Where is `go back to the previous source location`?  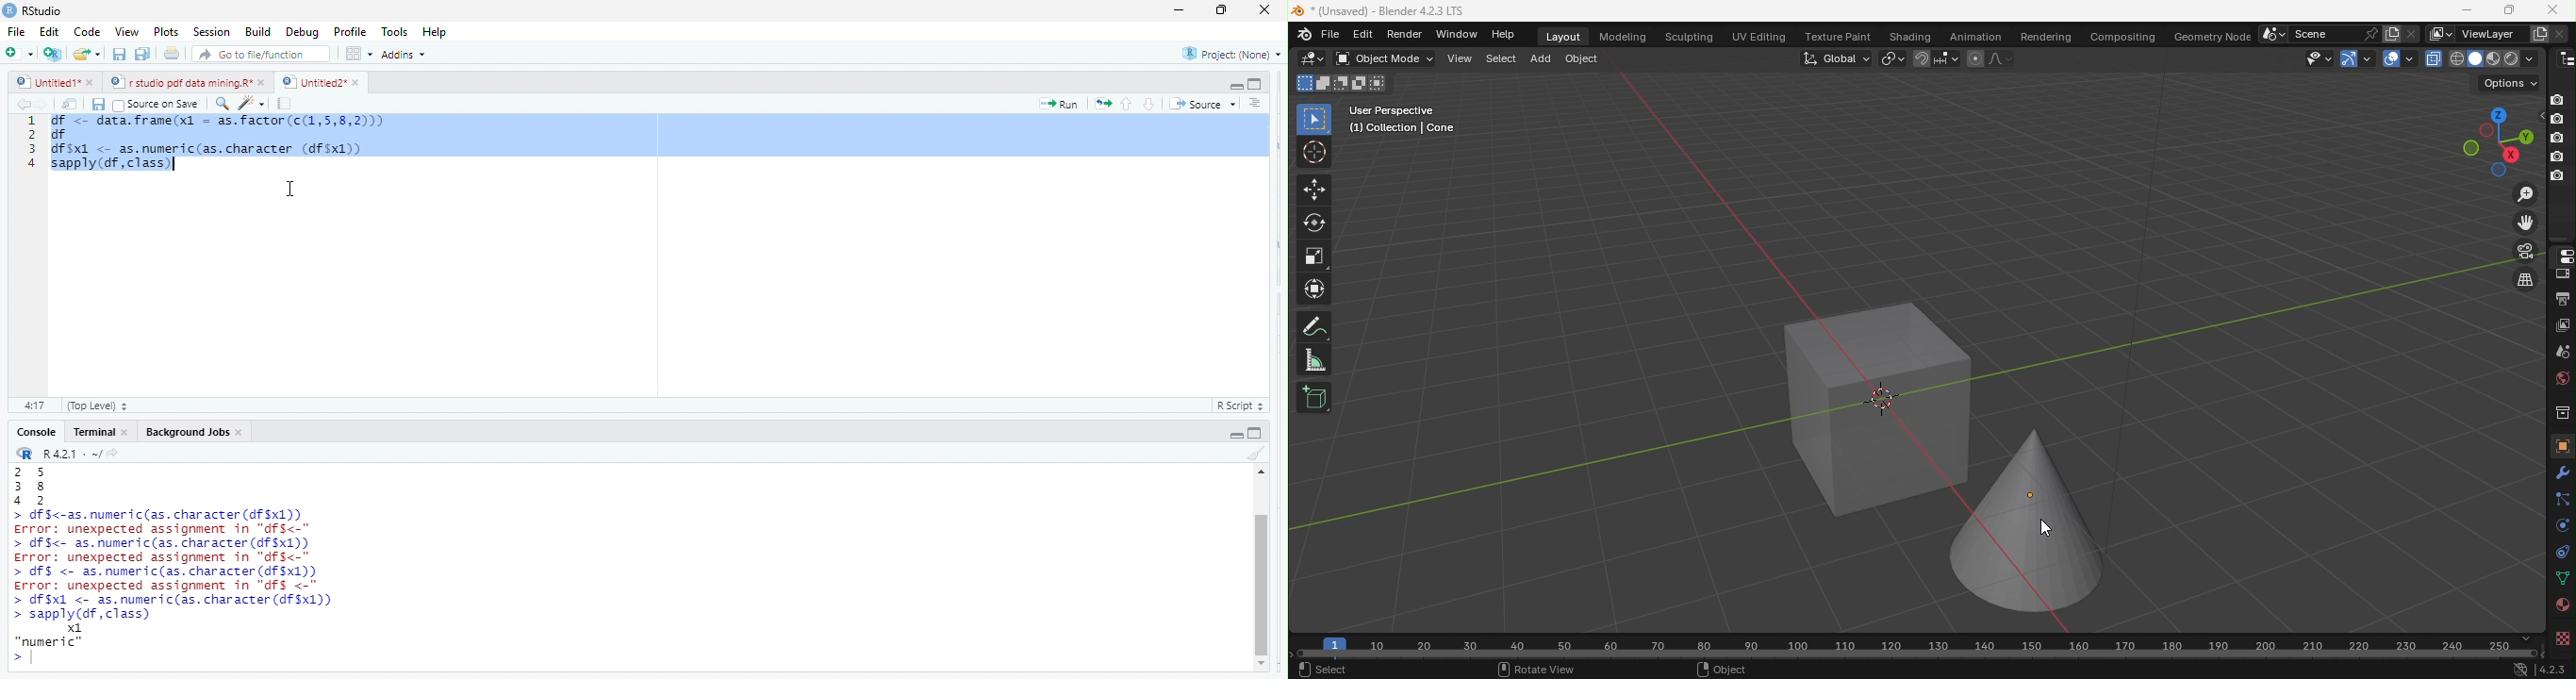 go back to the previous source location is located at coordinates (23, 104).